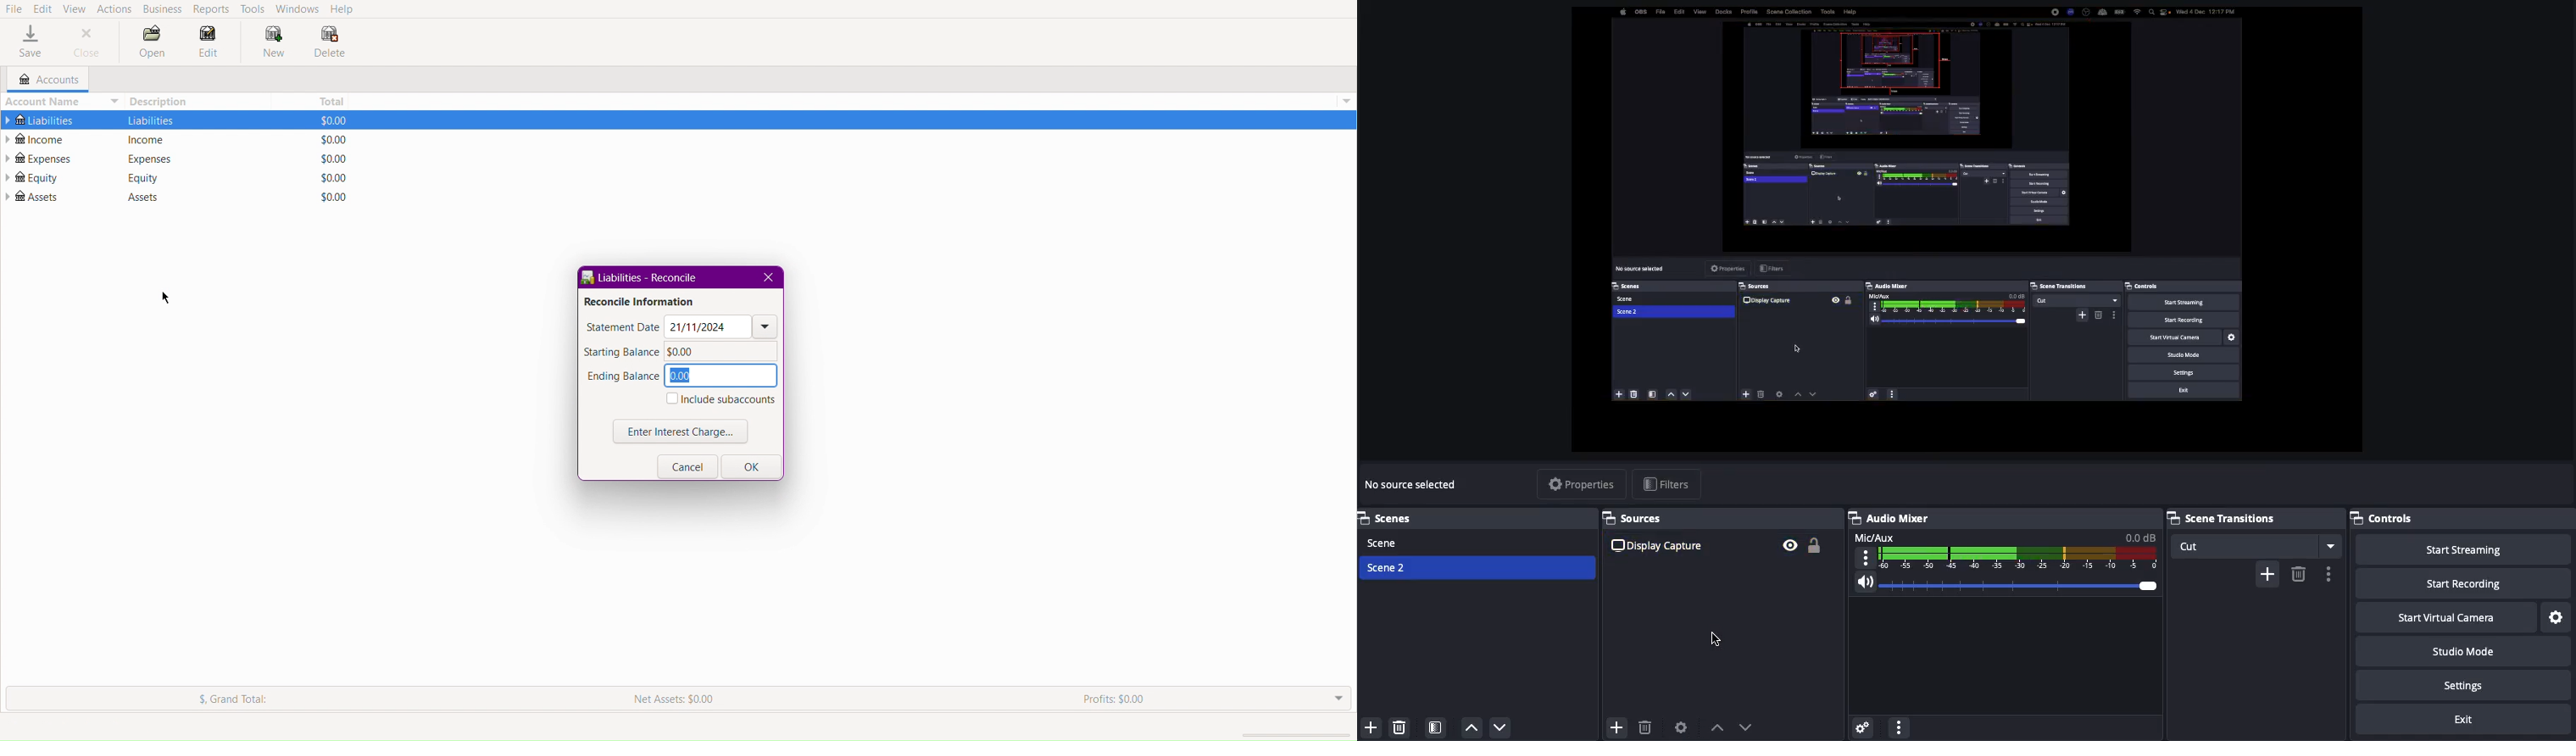  I want to click on Exit, so click(2464, 717).